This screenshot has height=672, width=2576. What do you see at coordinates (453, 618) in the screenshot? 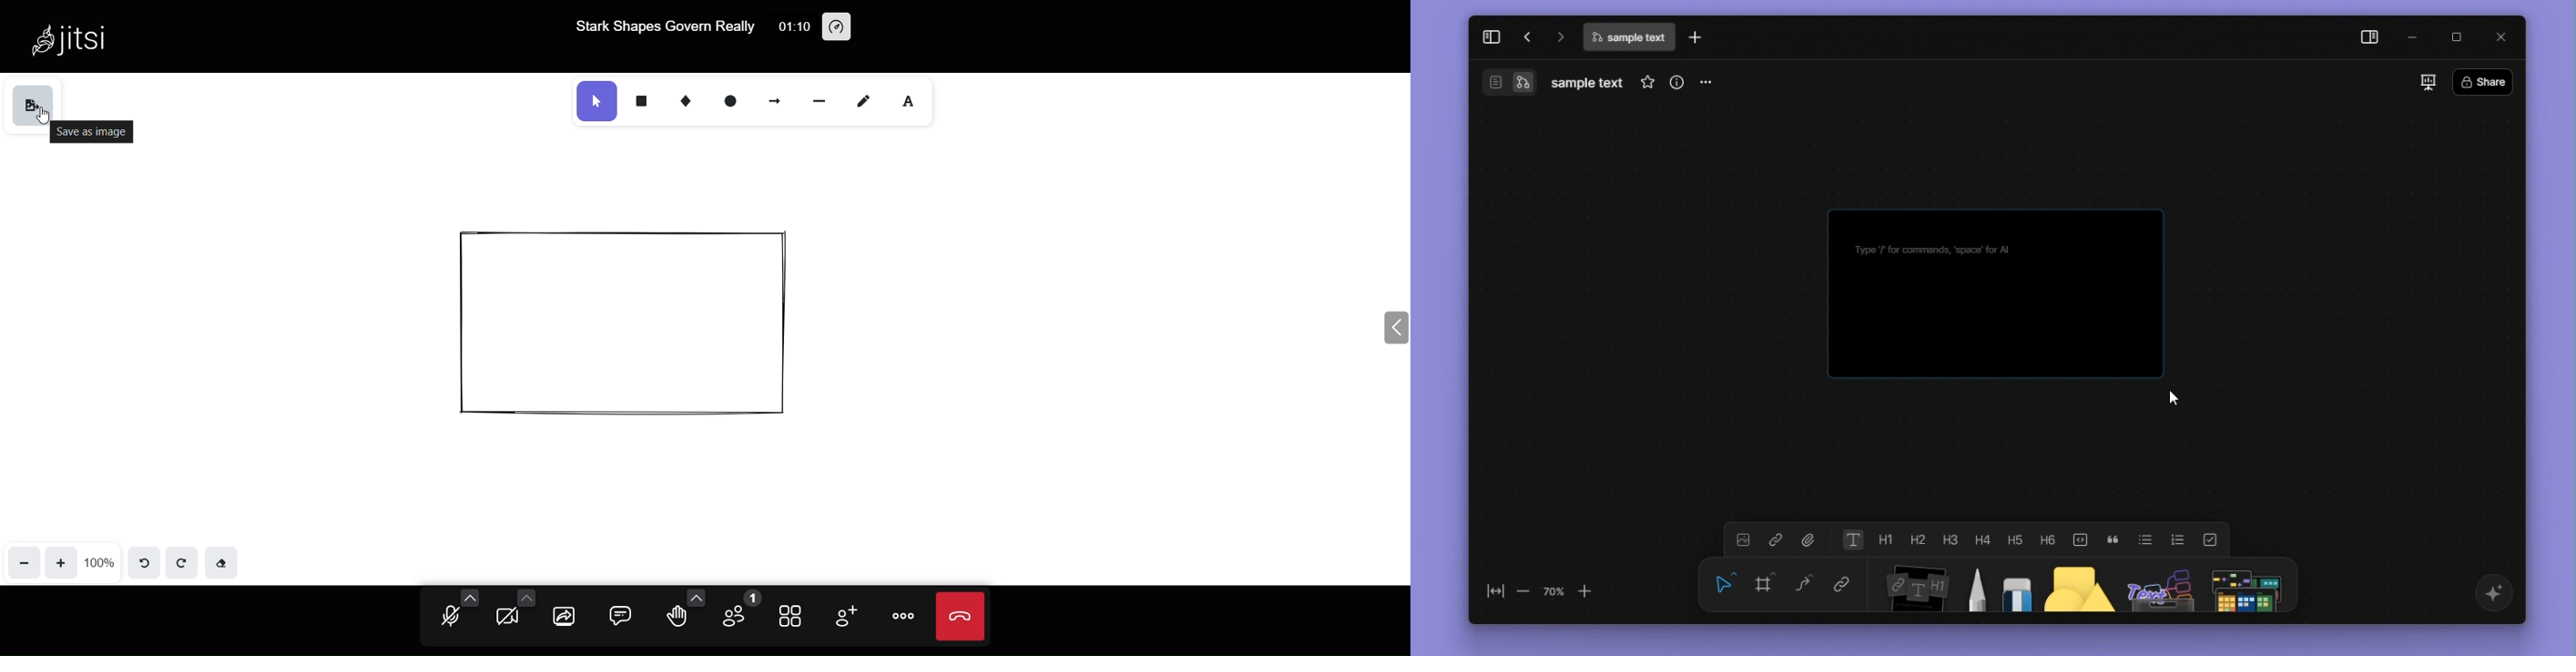
I see `microphone` at bounding box center [453, 618].